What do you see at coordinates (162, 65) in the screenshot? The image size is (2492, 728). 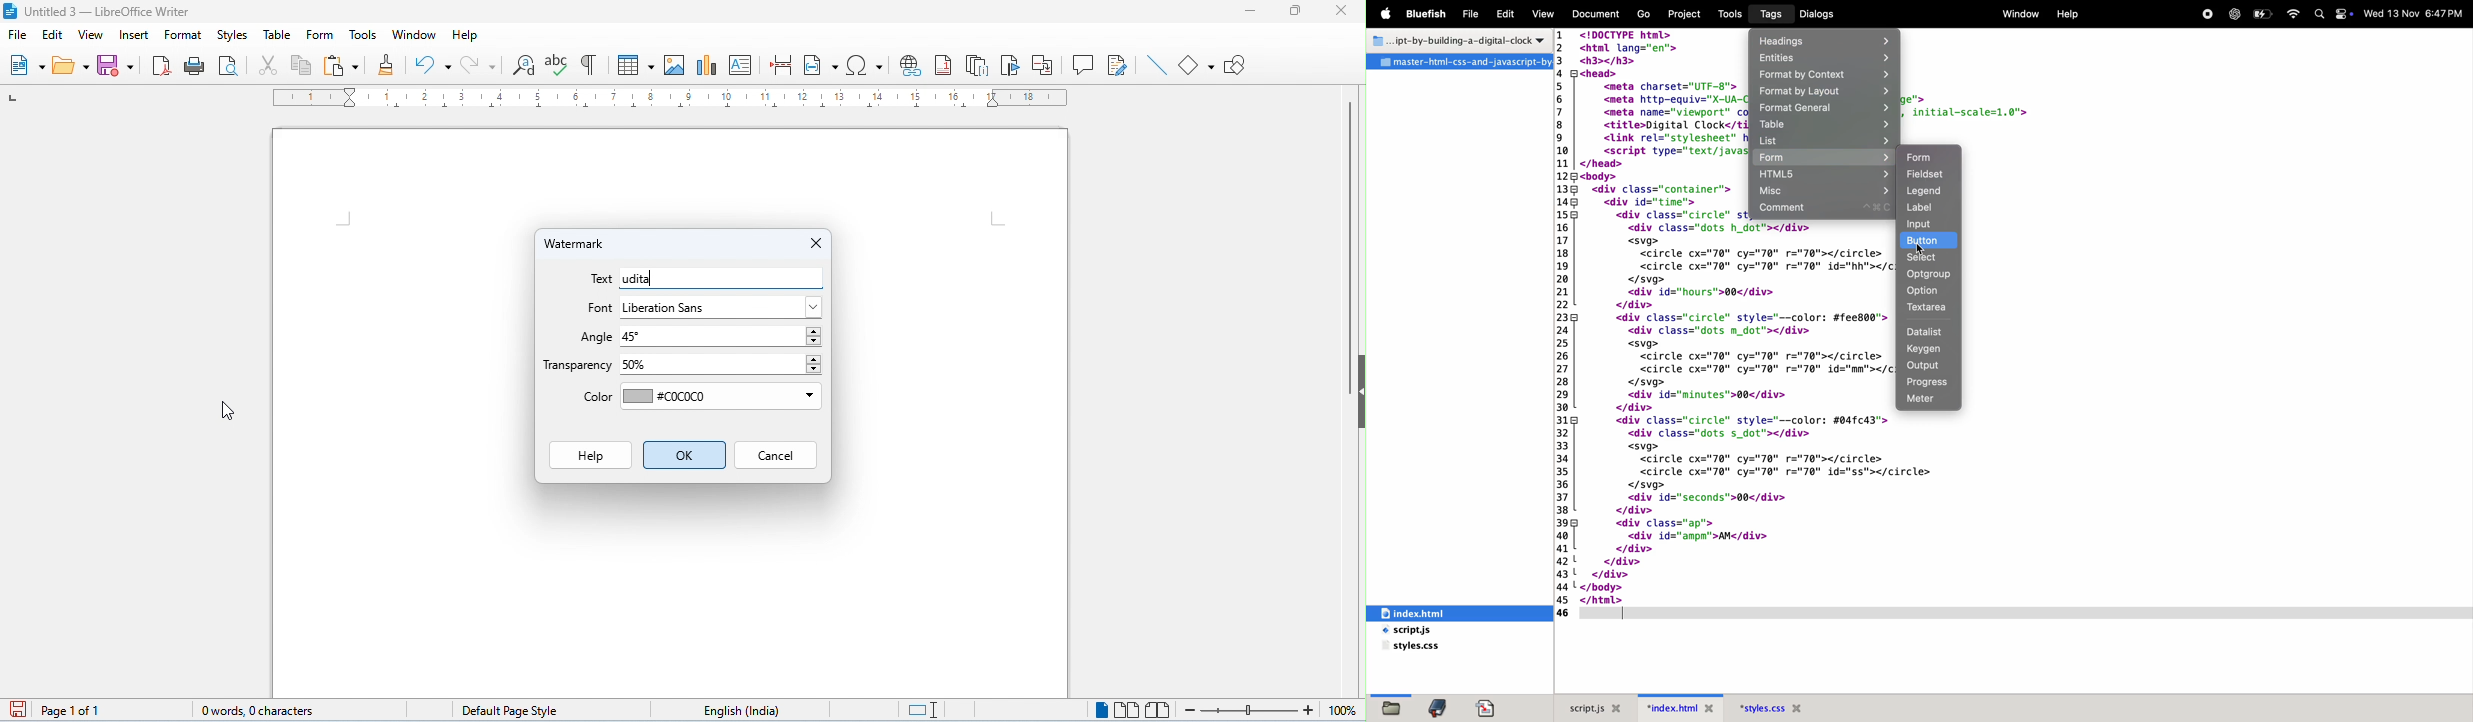 I see `export as pdf` at bounding box center [162, 65].